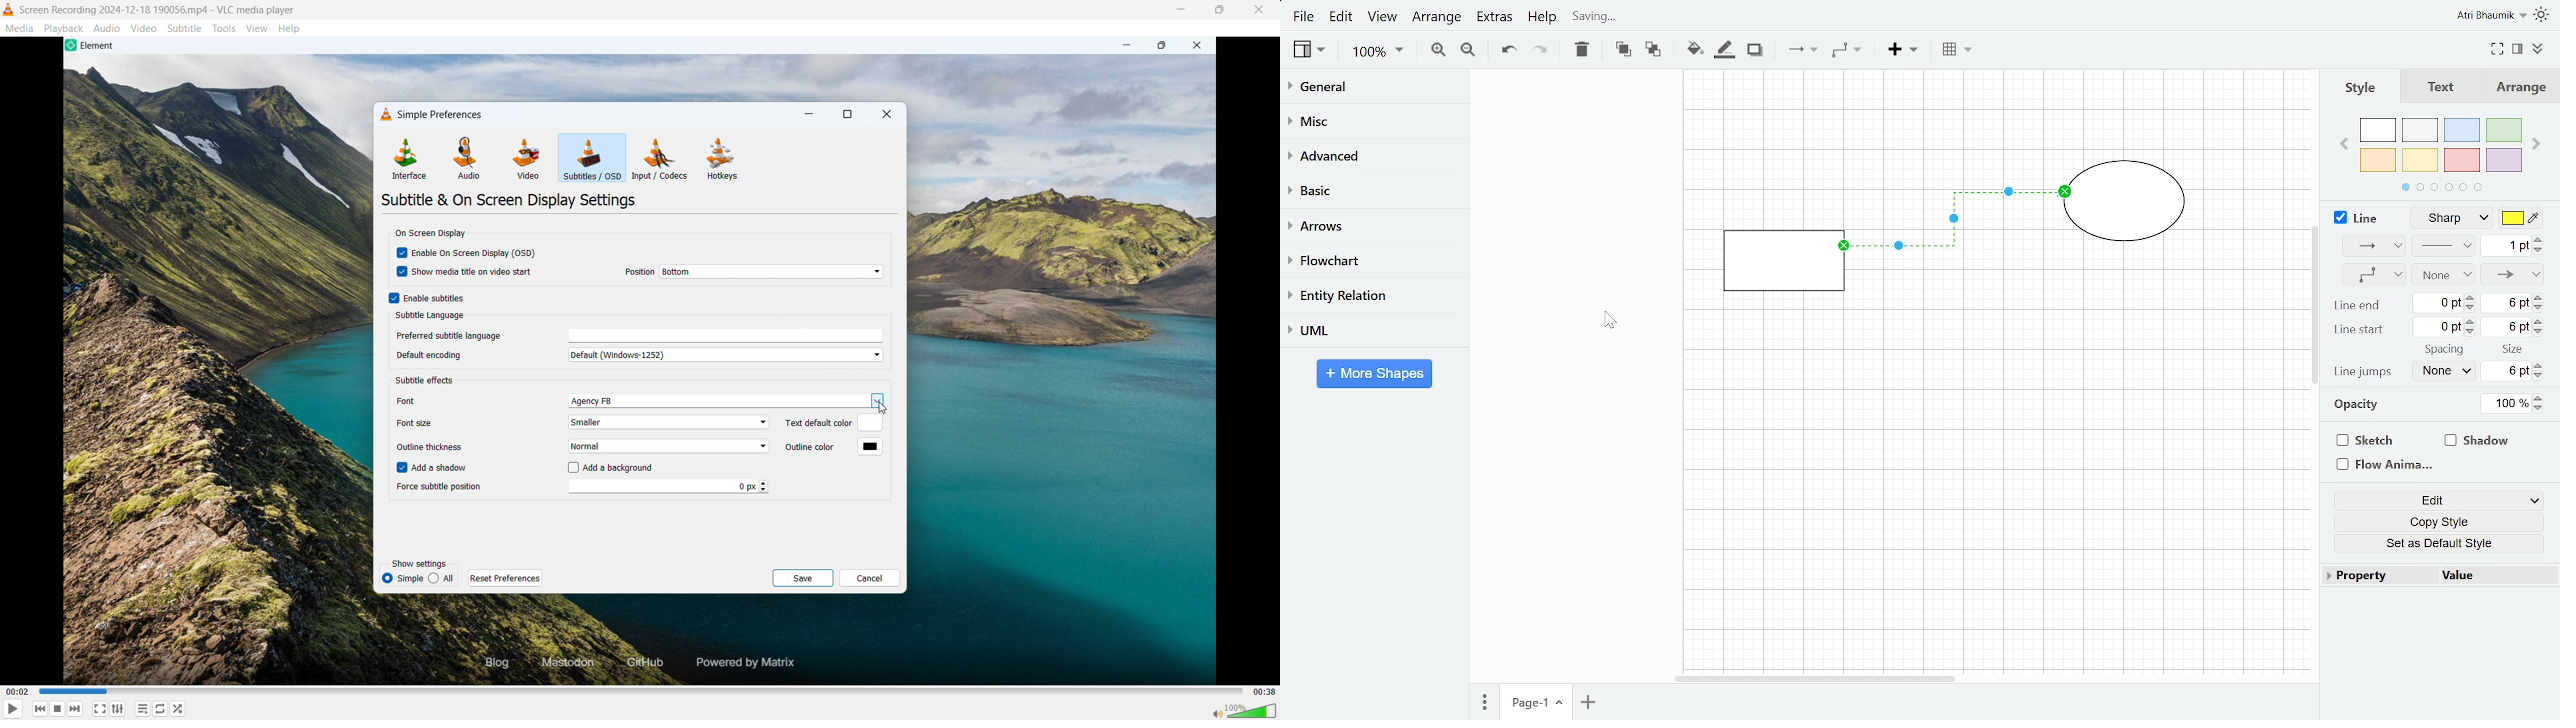 The image size is (2576, 728). I want to click on Default encoding, so click(441, 355).